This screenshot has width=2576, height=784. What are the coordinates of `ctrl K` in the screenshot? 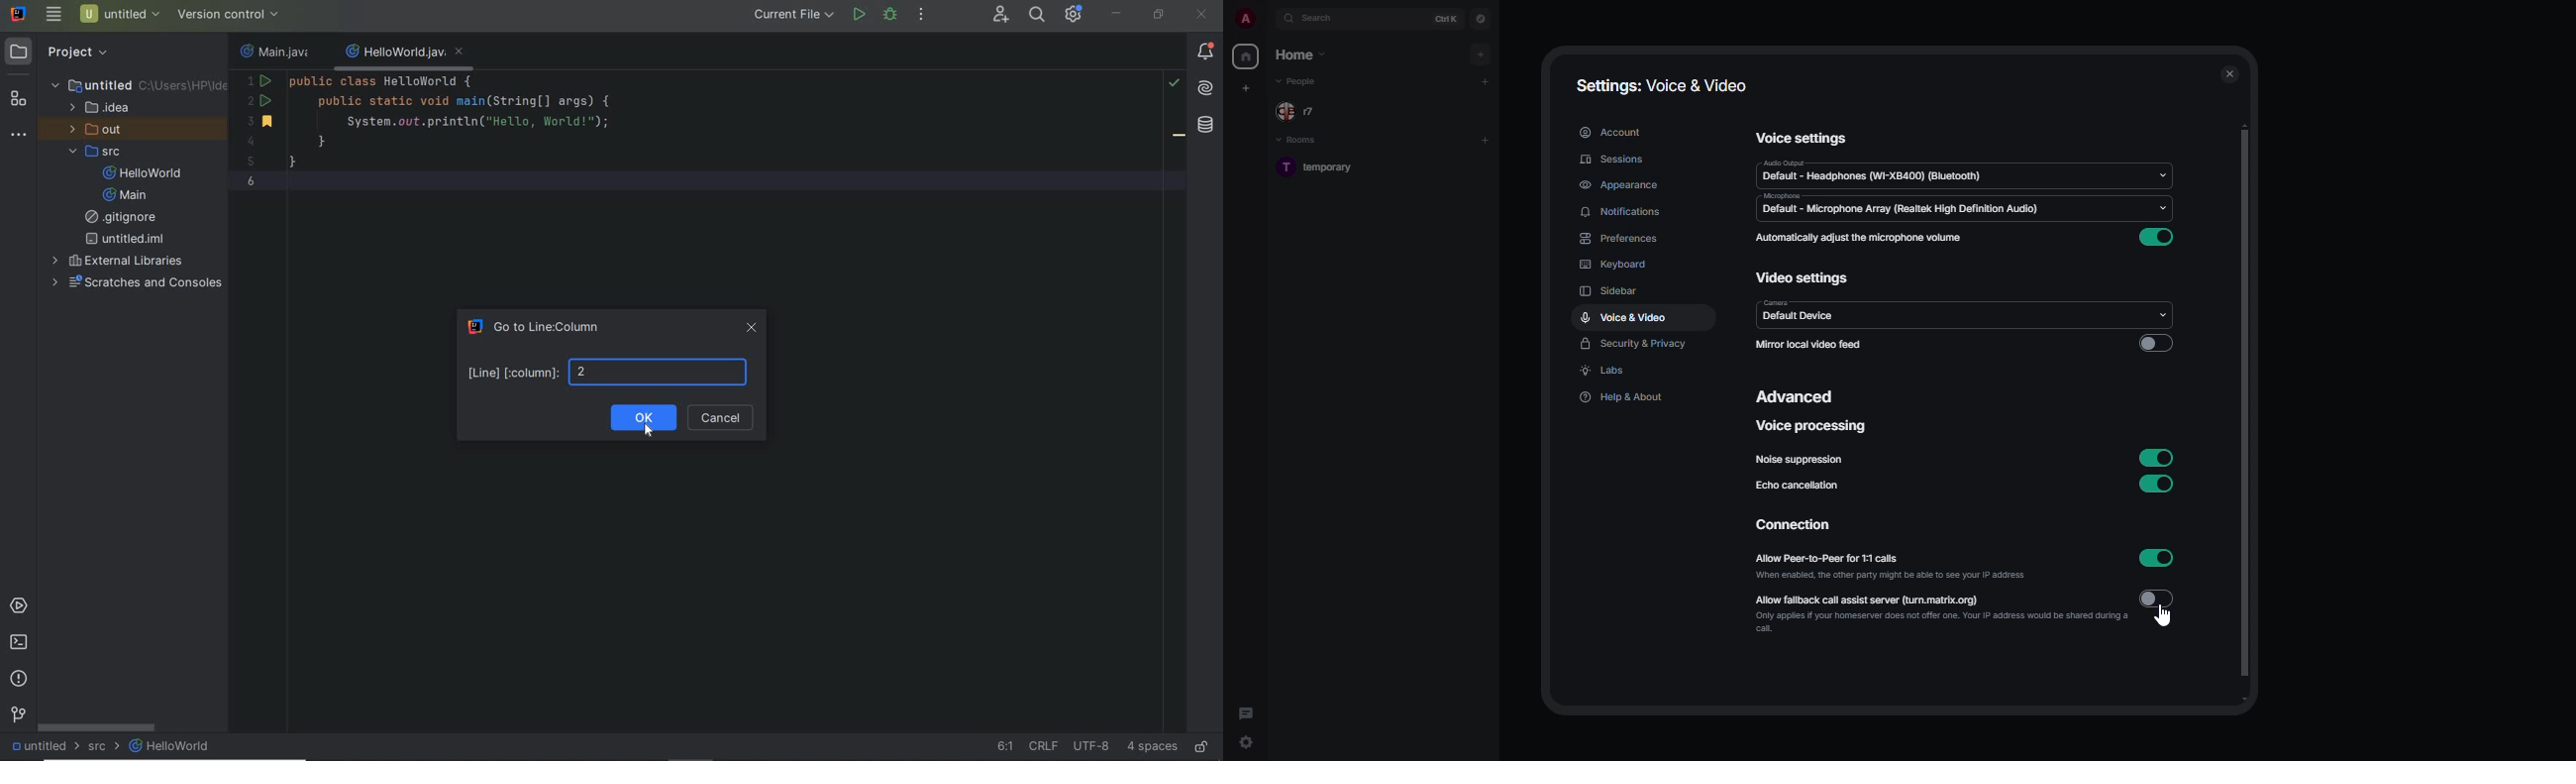 It's located at (1446, 19).